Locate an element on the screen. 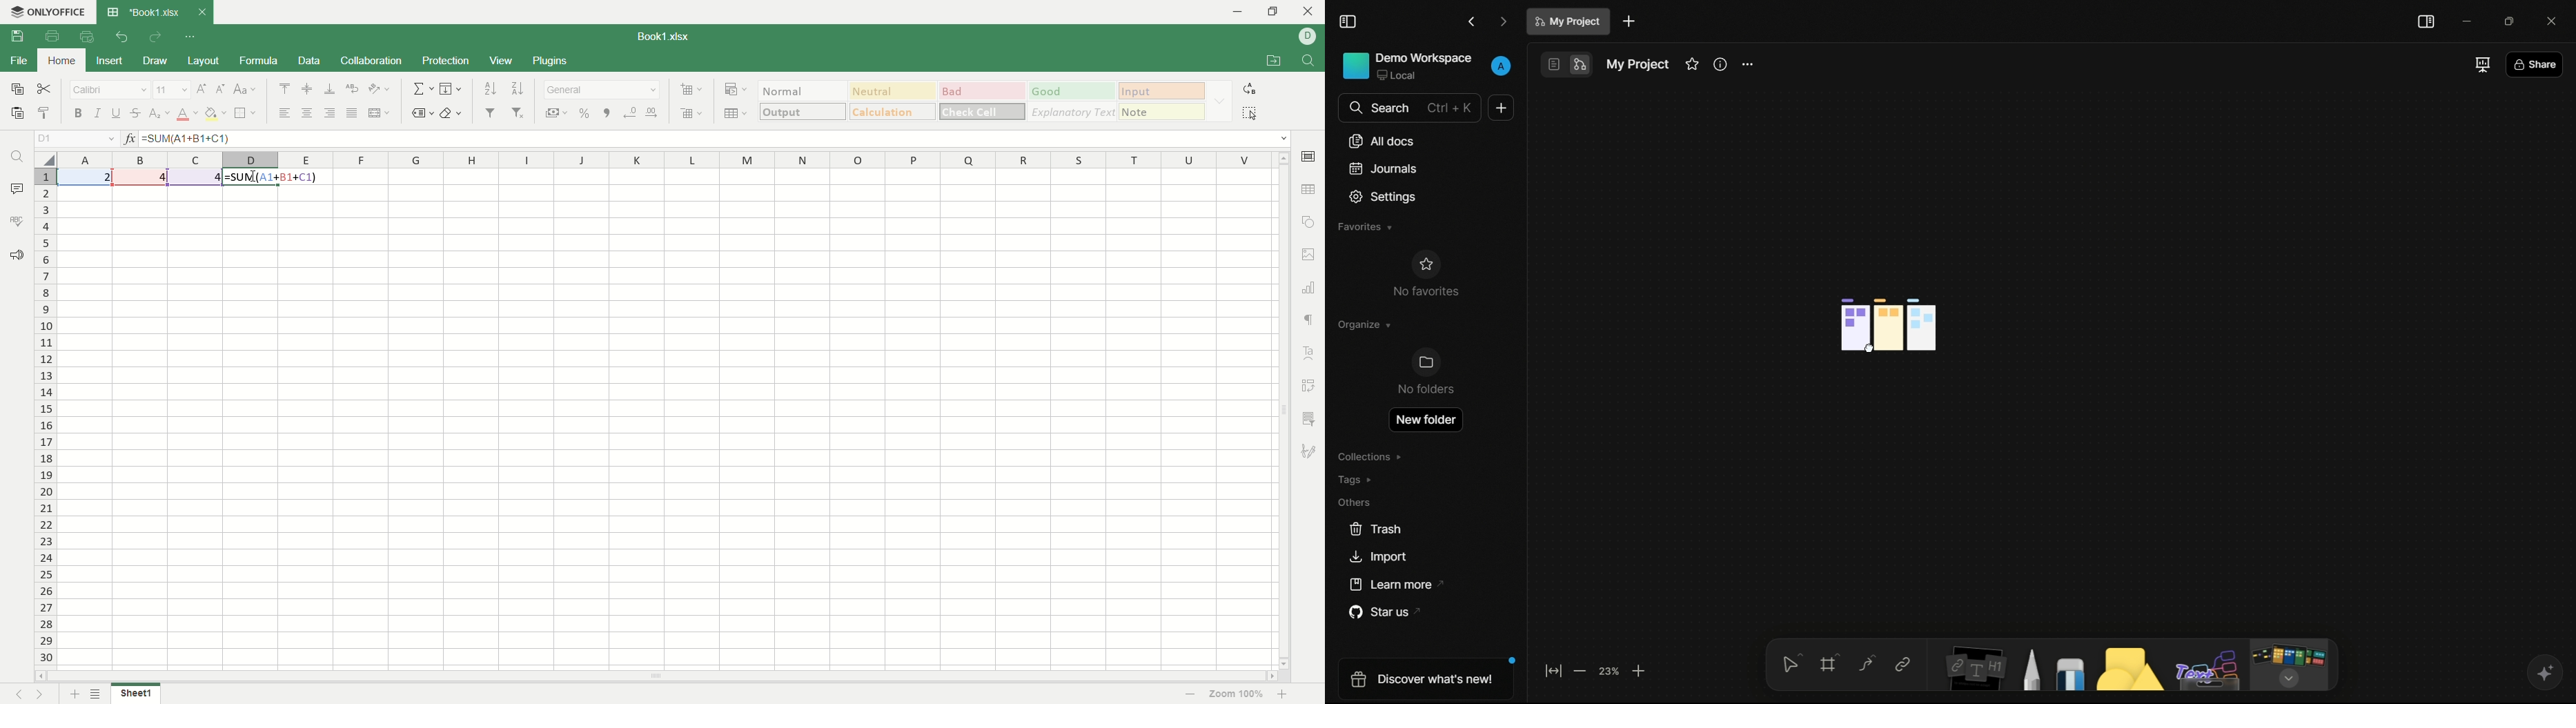 Image resolution: width=2576 pixels, height=728 pixels. organize is located at coordinates (1363, 325).